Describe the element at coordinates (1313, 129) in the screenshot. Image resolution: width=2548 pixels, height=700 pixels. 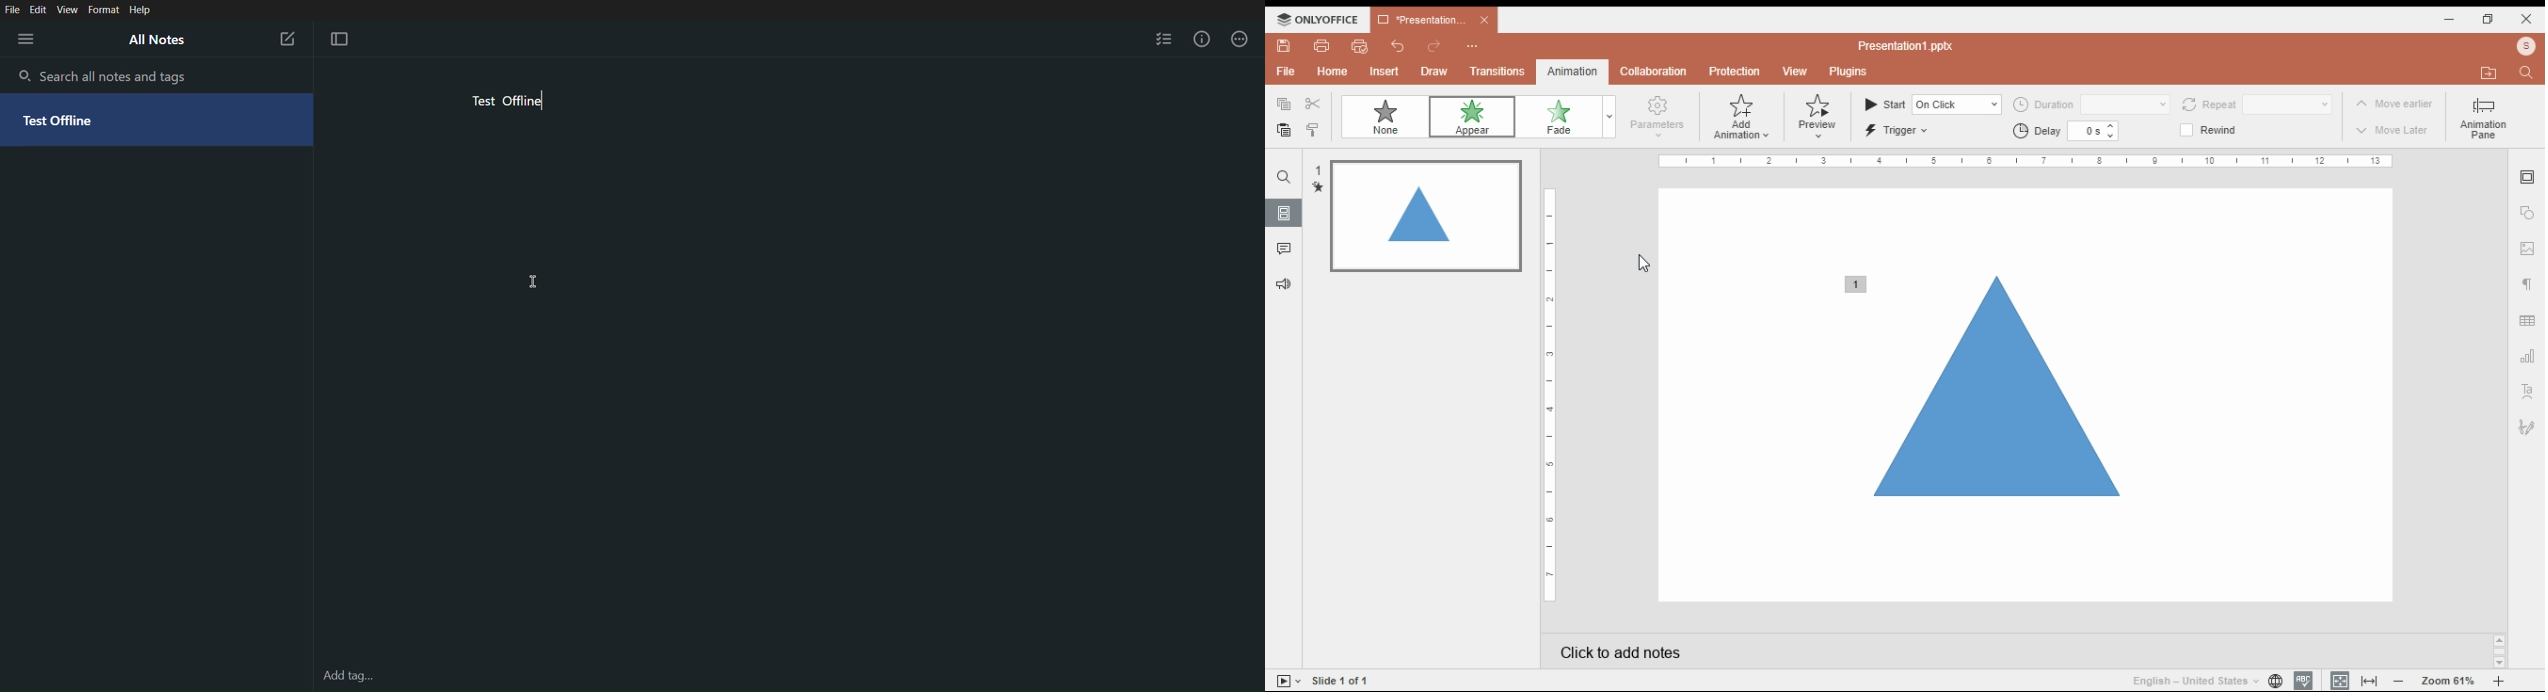
I see `copy style` at that location.